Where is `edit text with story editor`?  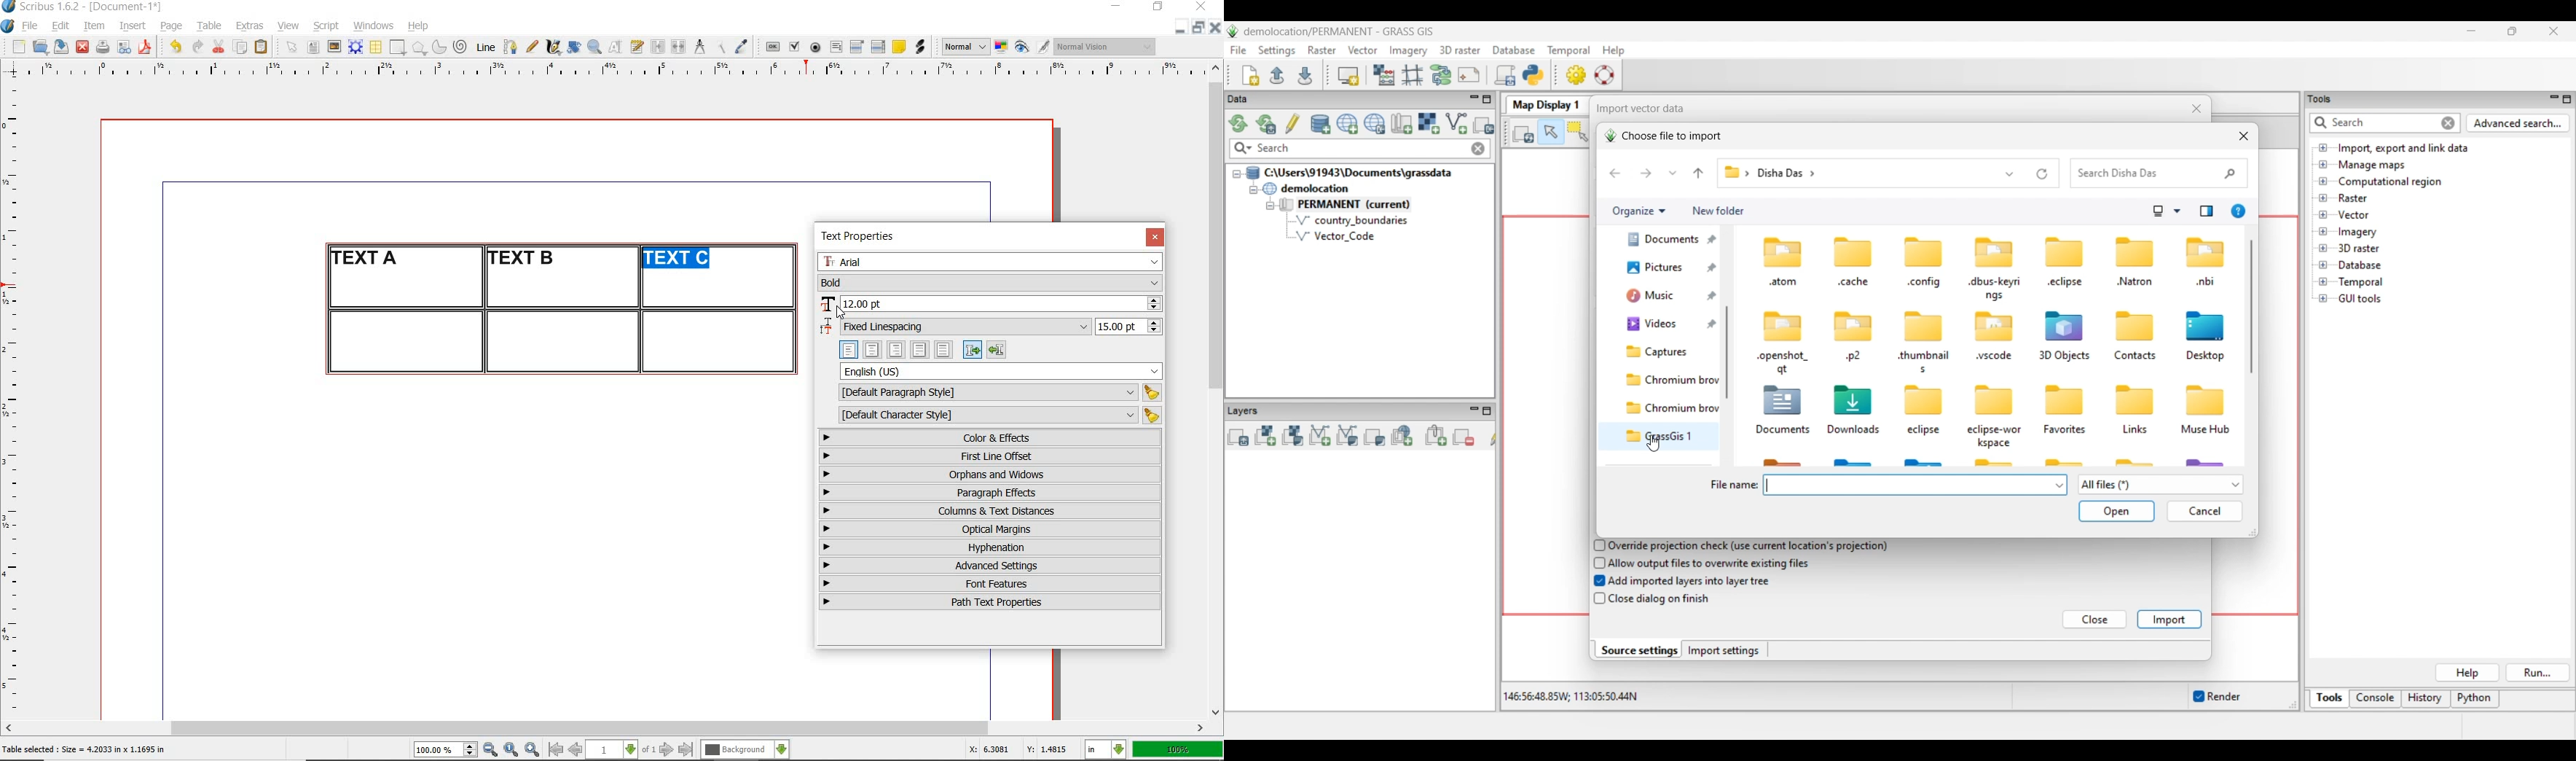
edit text with story editor is located at coordinates (637, 46).